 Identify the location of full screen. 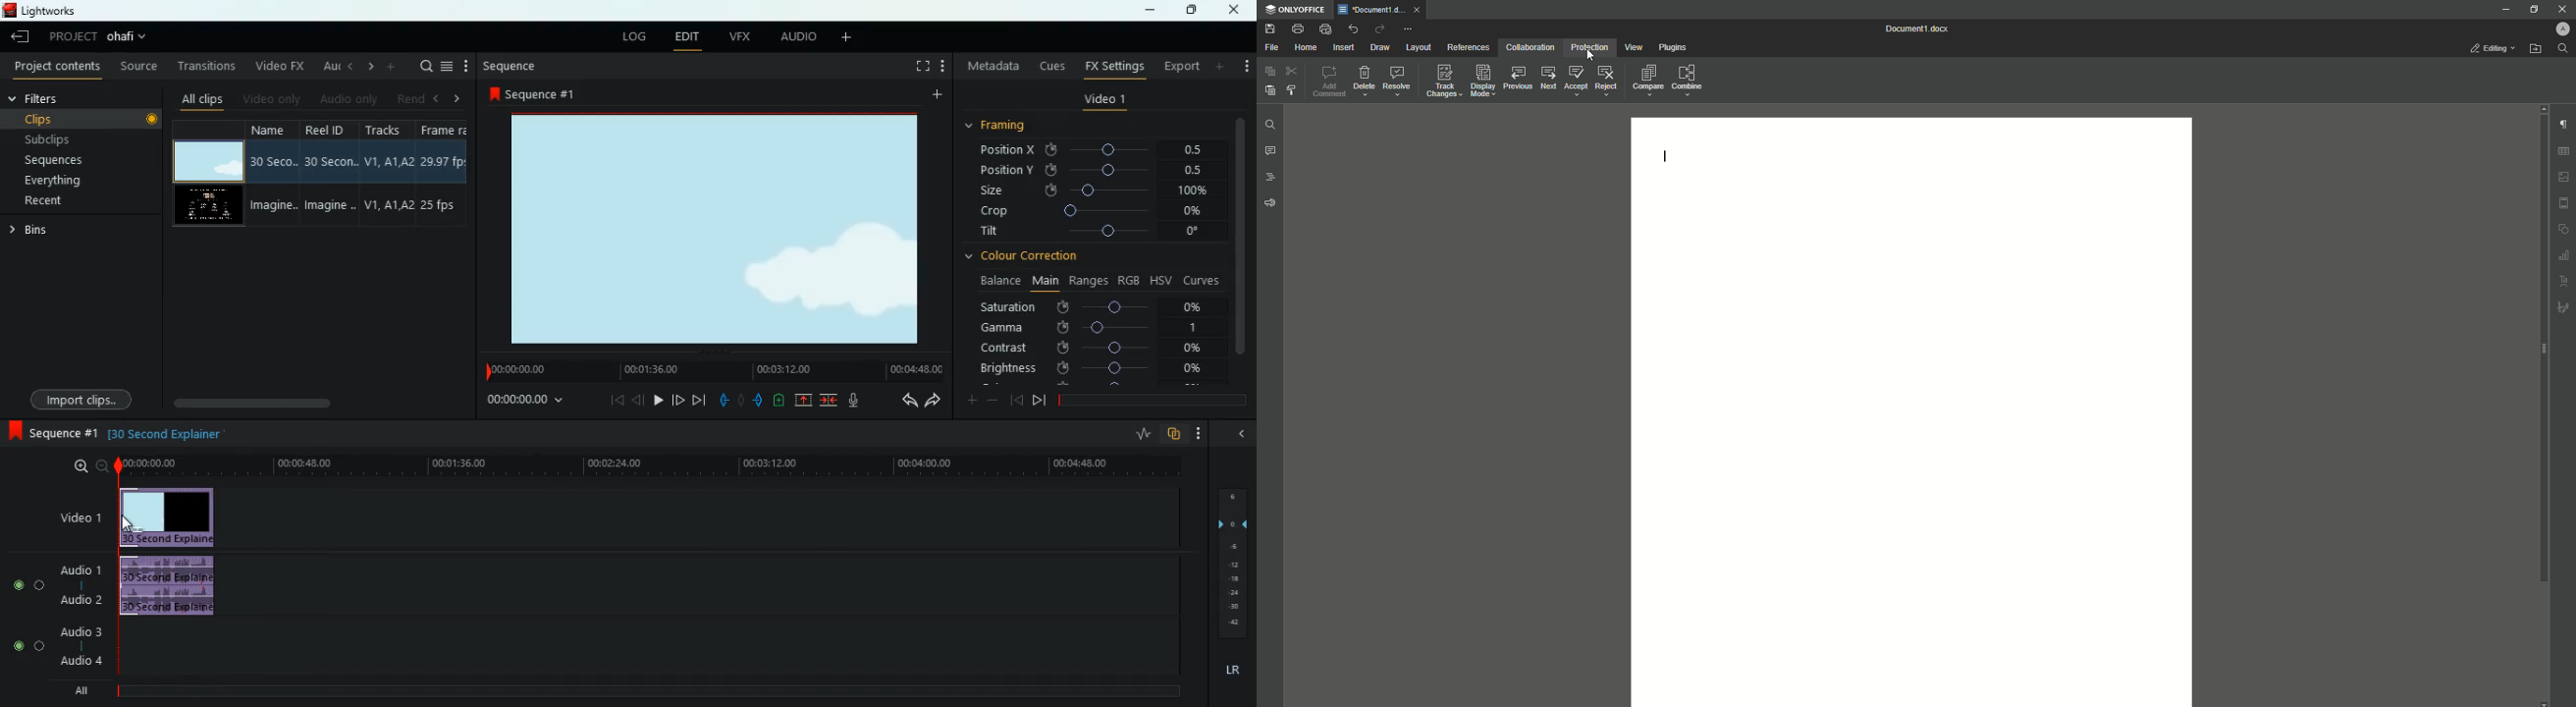
(919, 65).